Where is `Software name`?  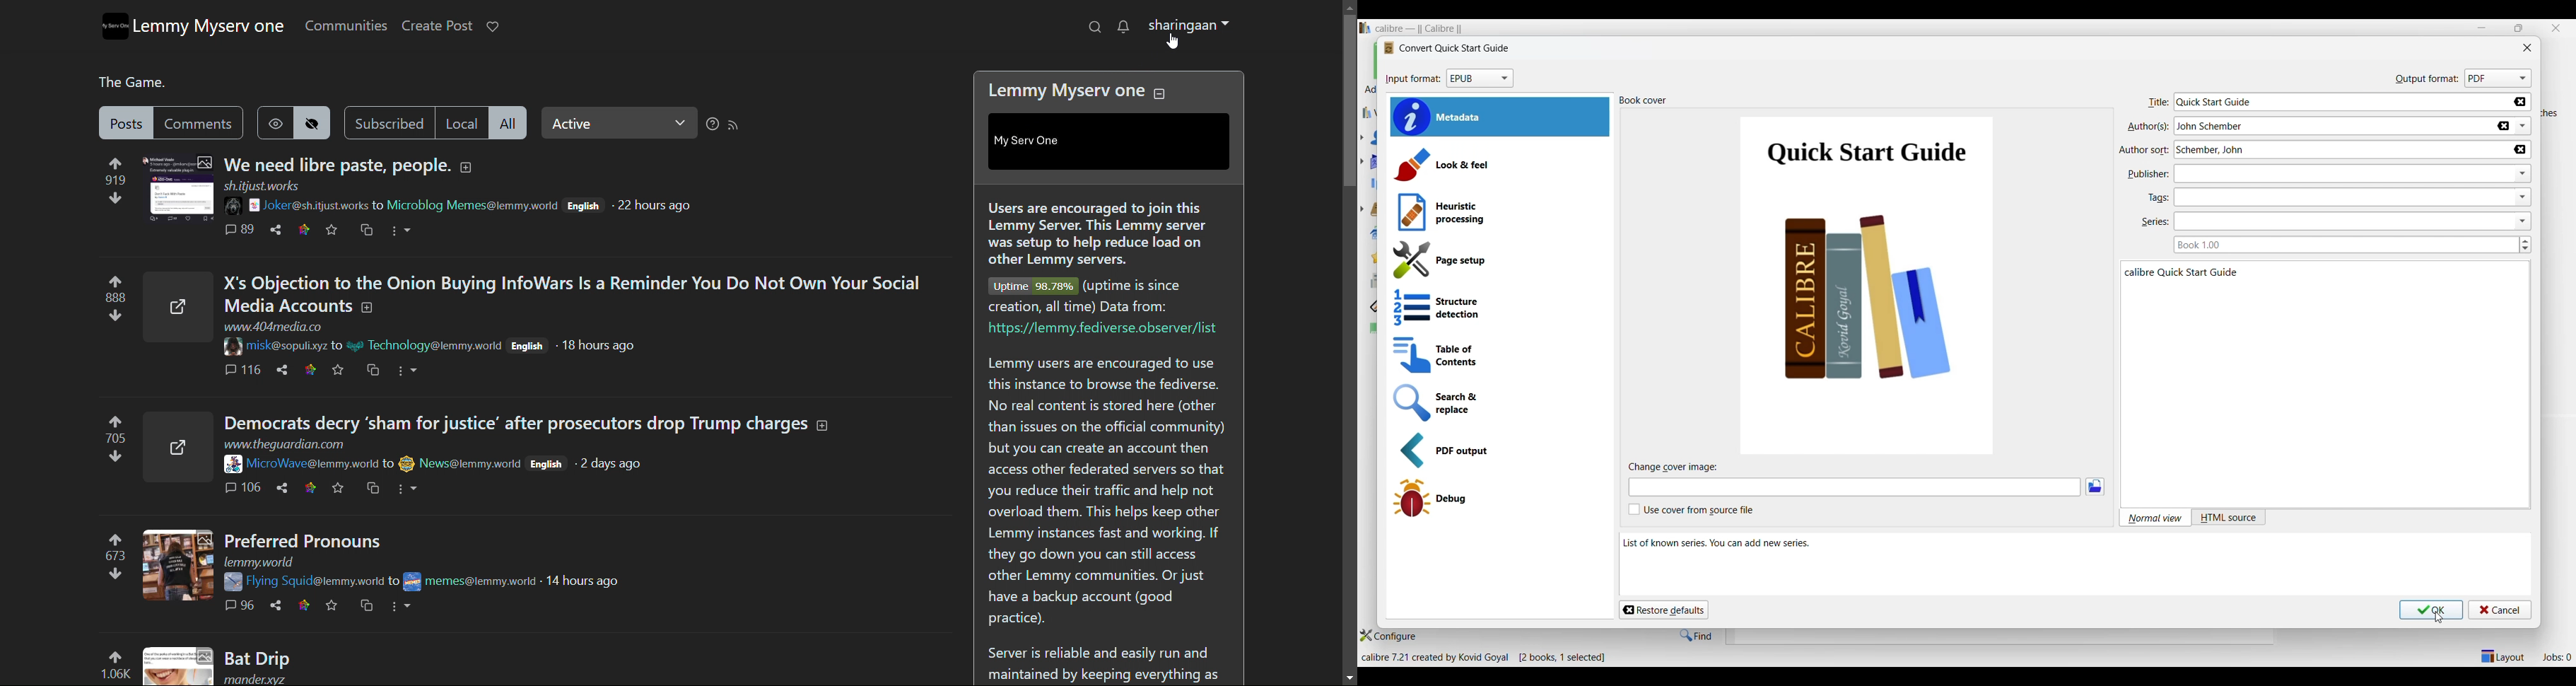
Software name is located at coordinates (1423, 29).